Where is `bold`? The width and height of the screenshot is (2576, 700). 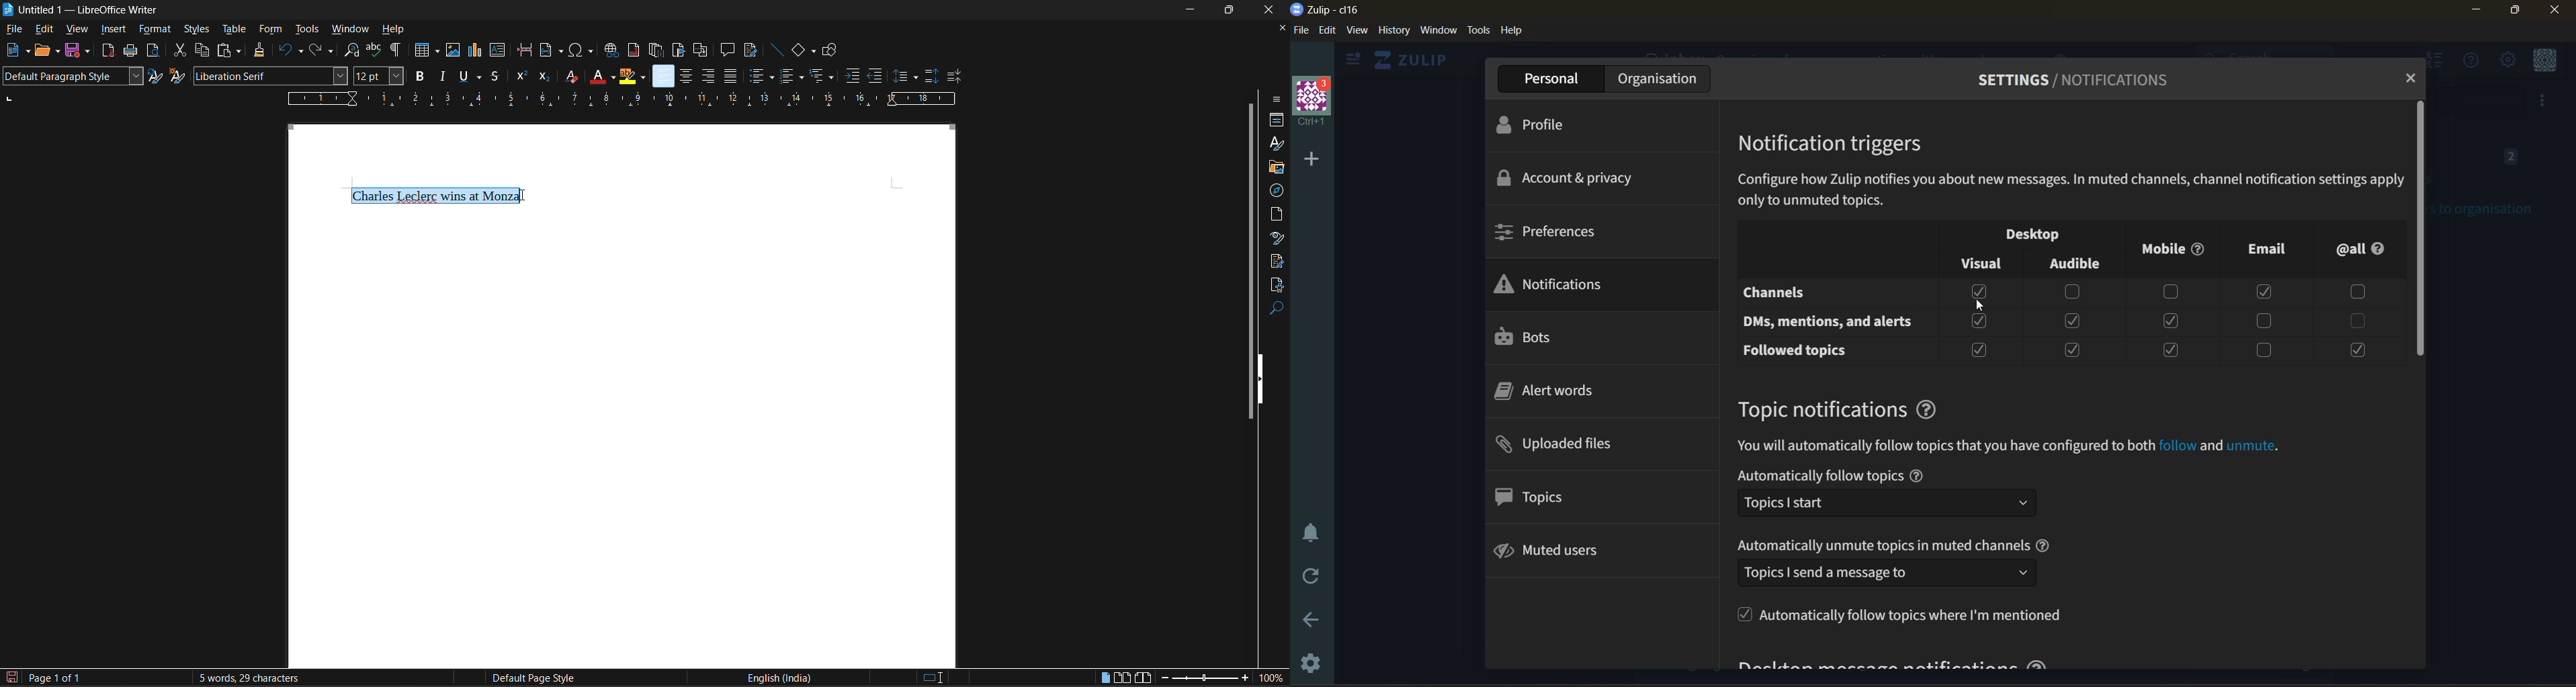
bold is located at coordinates (418, 75).